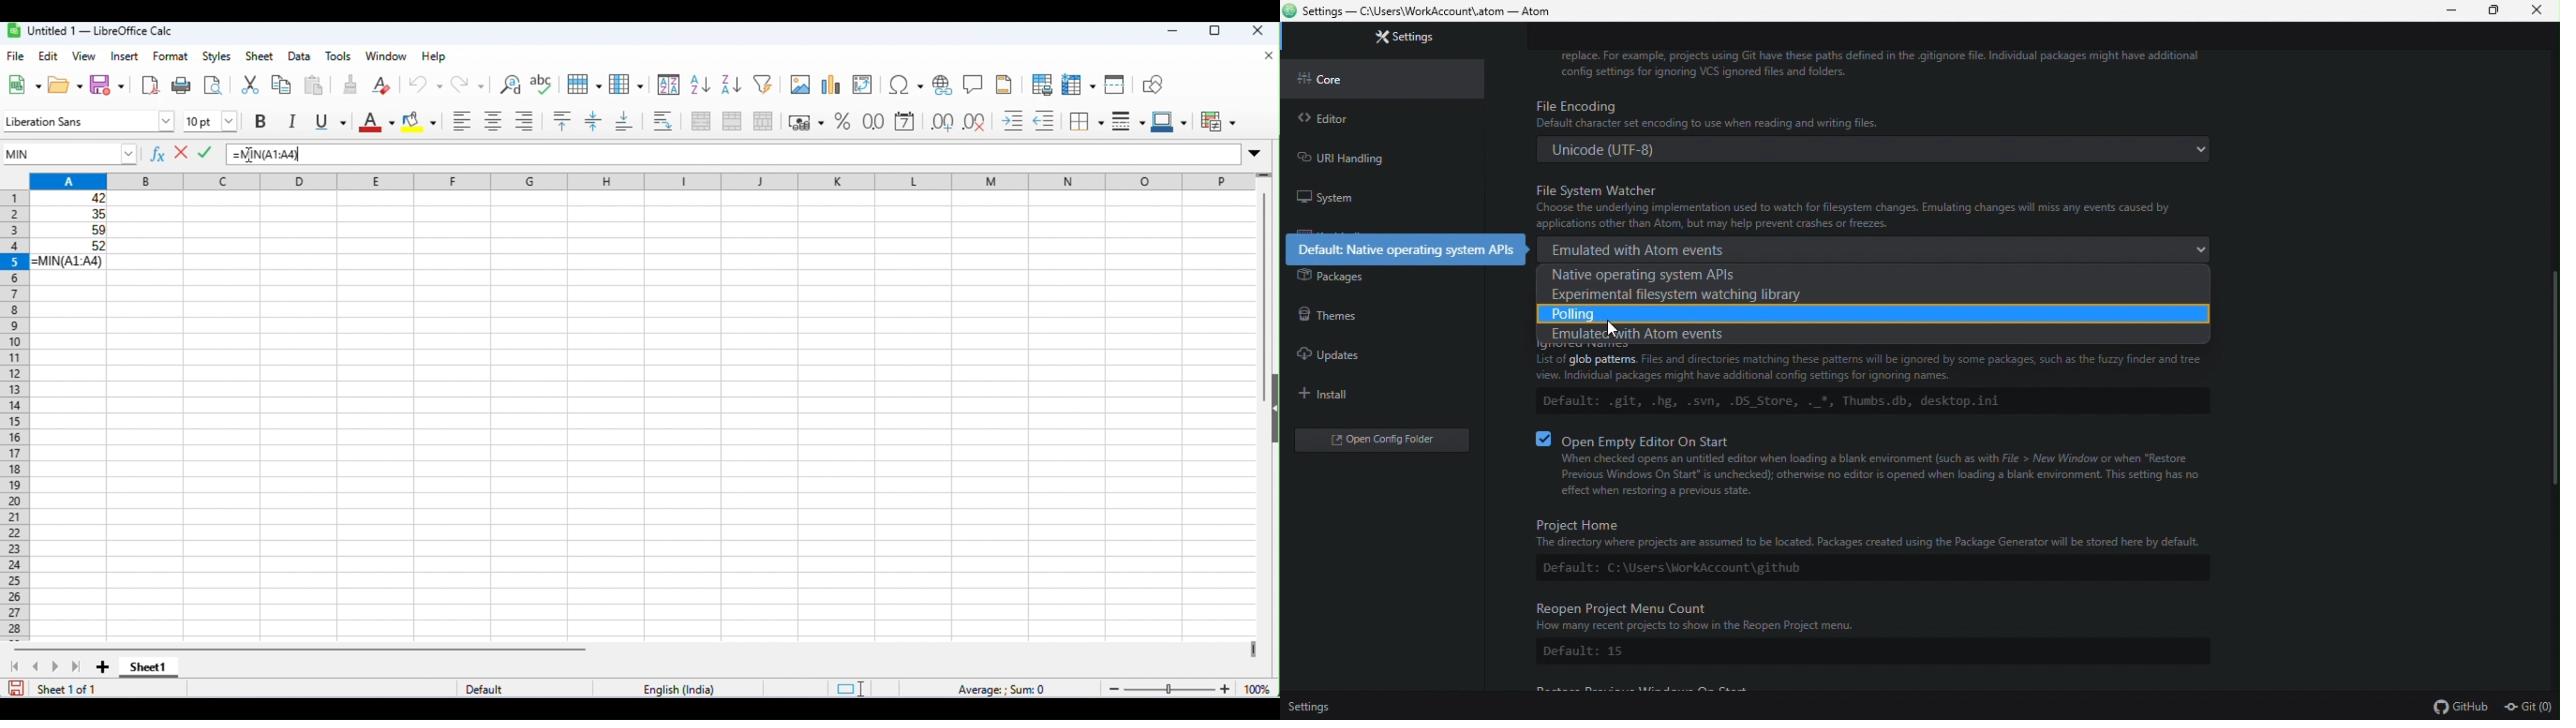  I want to click on last sheet, so click(77, 668).